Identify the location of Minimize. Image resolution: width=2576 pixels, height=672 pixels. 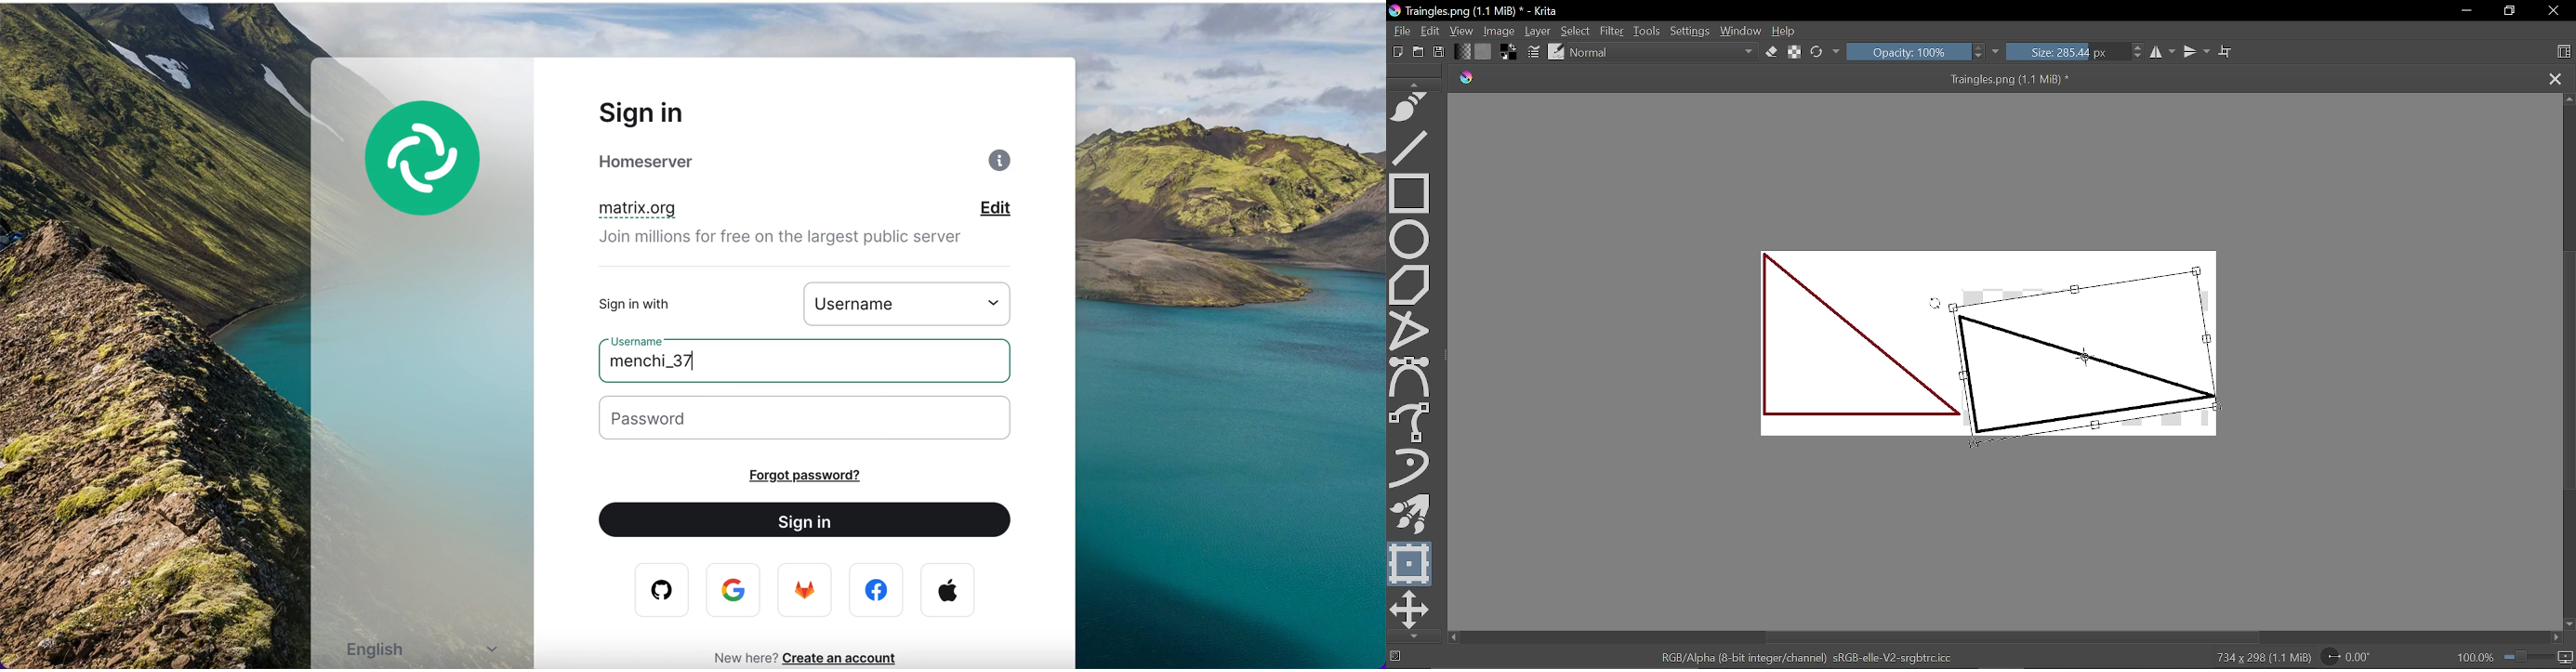
(2463, 10).